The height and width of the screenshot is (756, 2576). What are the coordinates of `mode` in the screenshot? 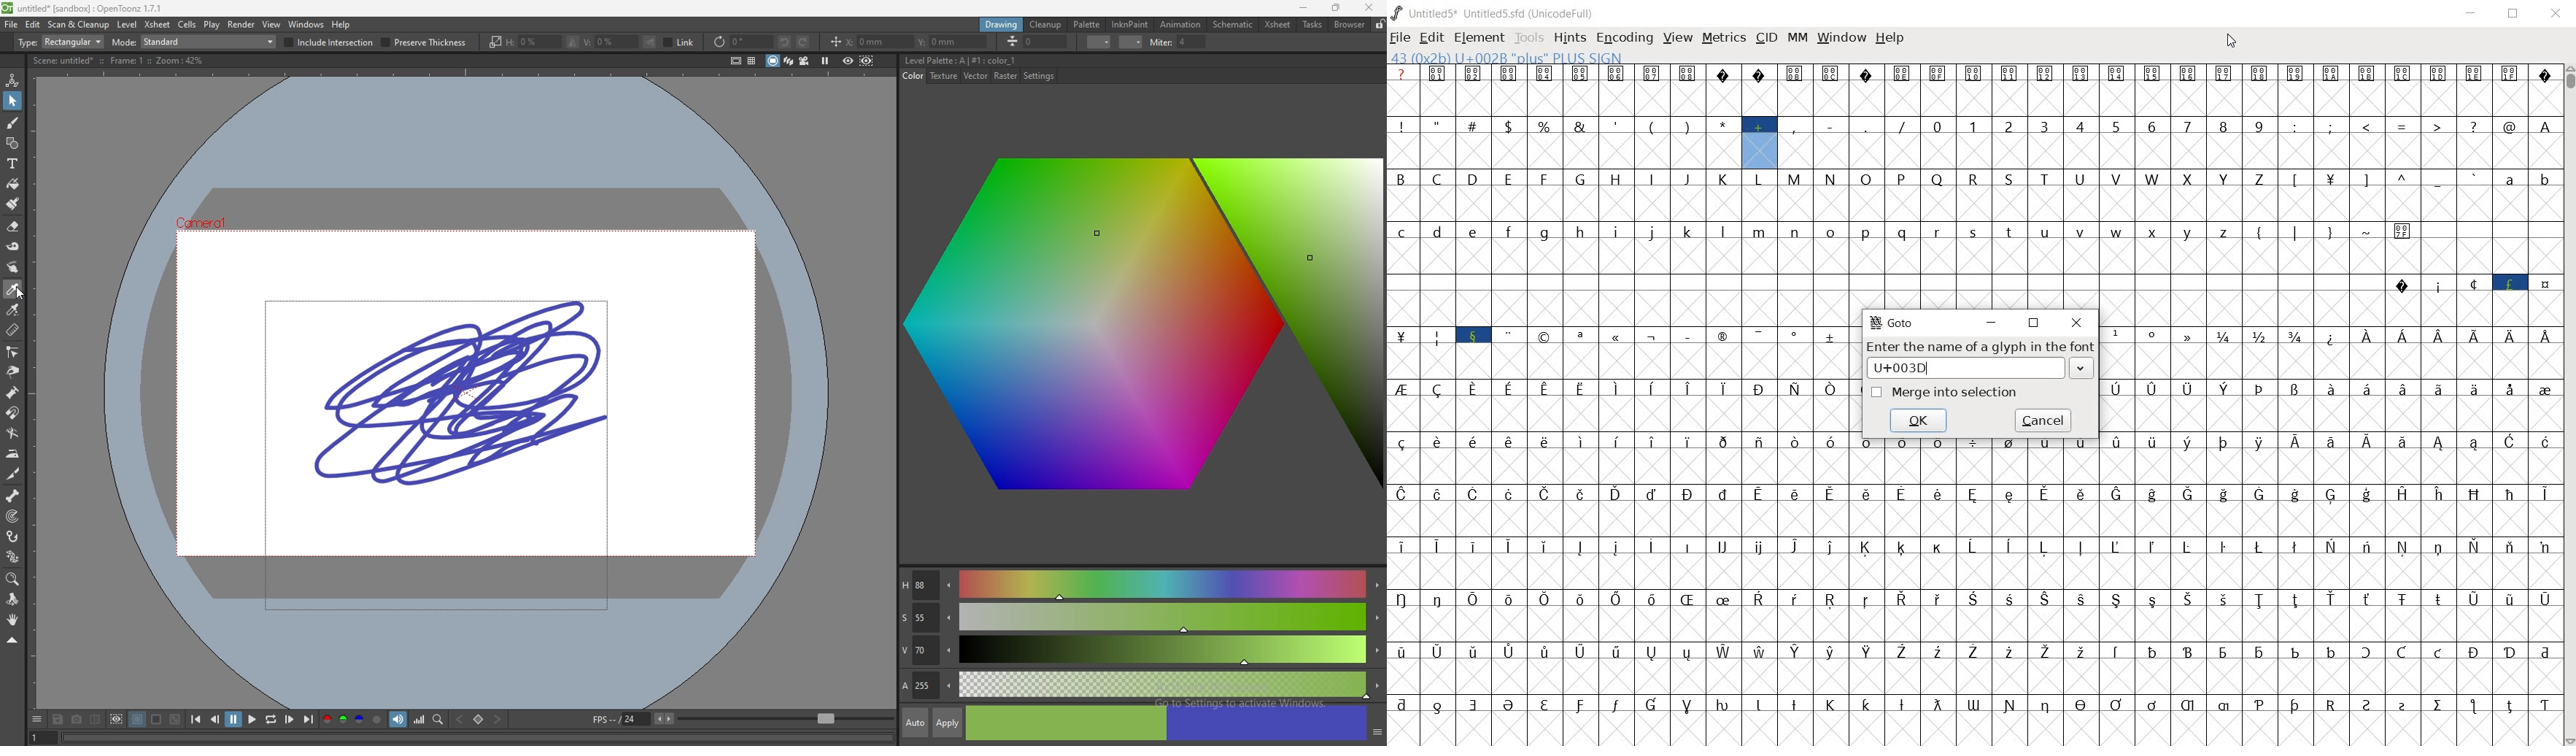 It's located at (195, 42).